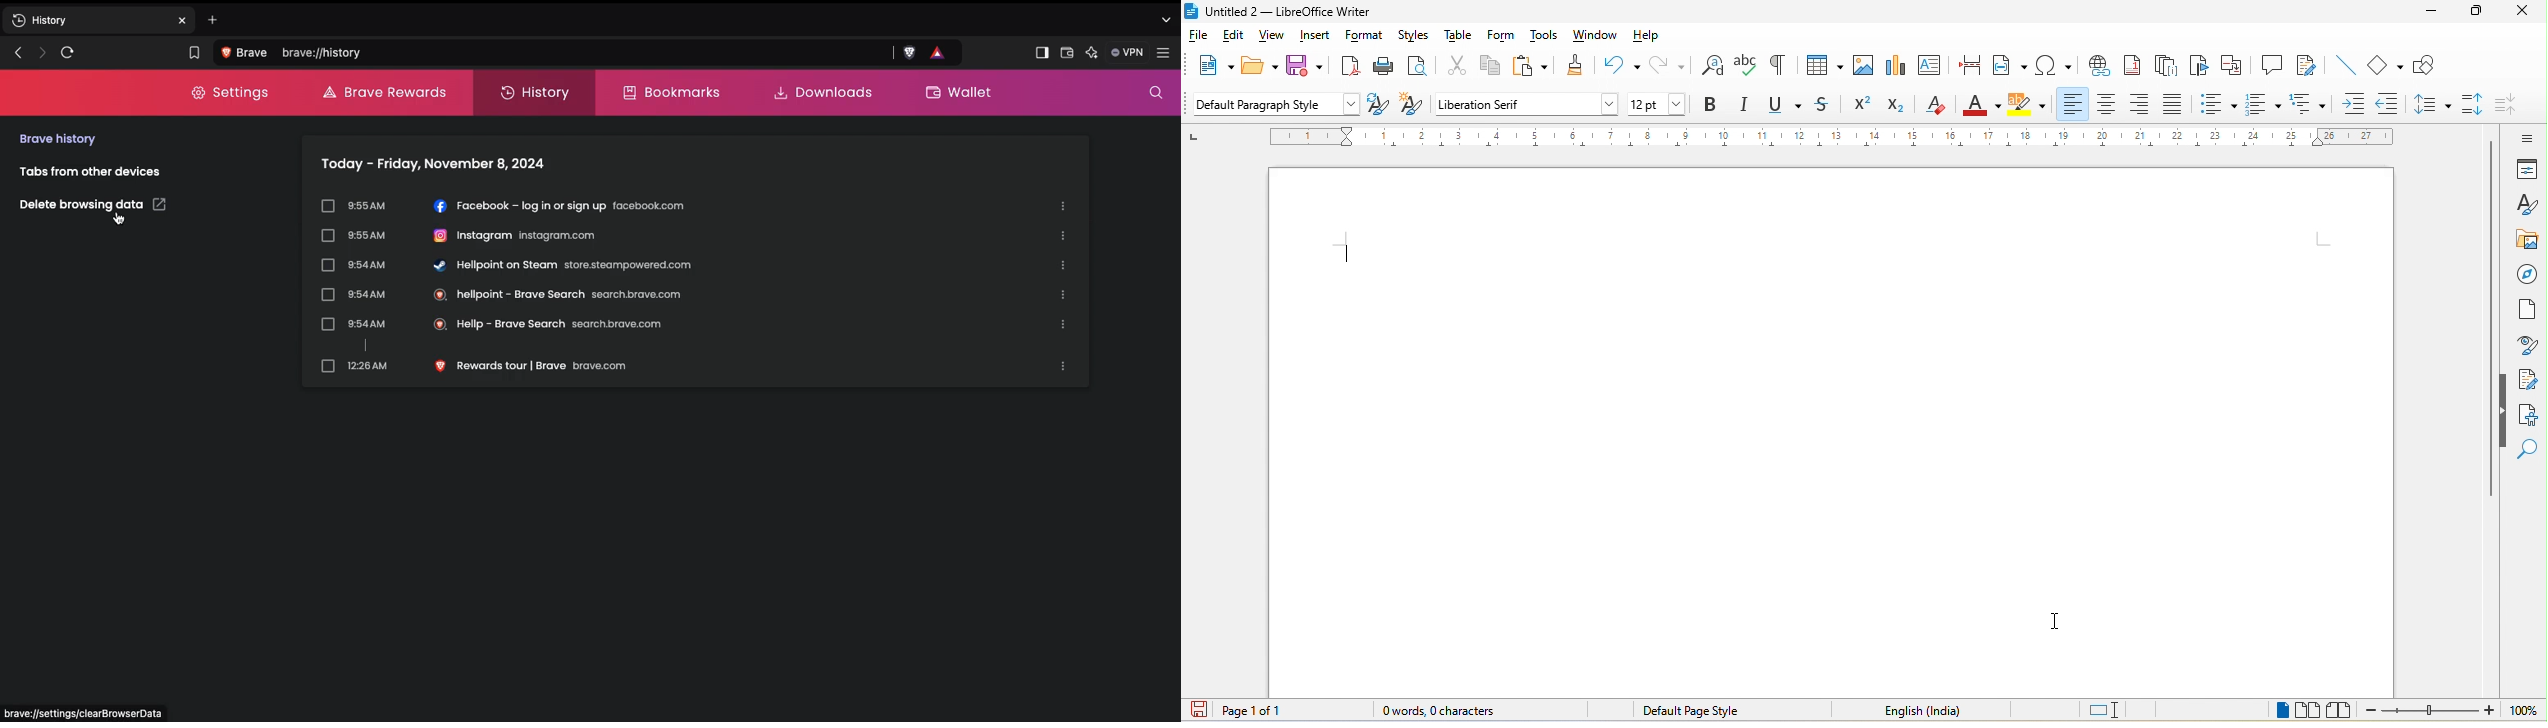  Describe the element at coordinates (1286, 12) in the screenshot. I see `title` at that location.